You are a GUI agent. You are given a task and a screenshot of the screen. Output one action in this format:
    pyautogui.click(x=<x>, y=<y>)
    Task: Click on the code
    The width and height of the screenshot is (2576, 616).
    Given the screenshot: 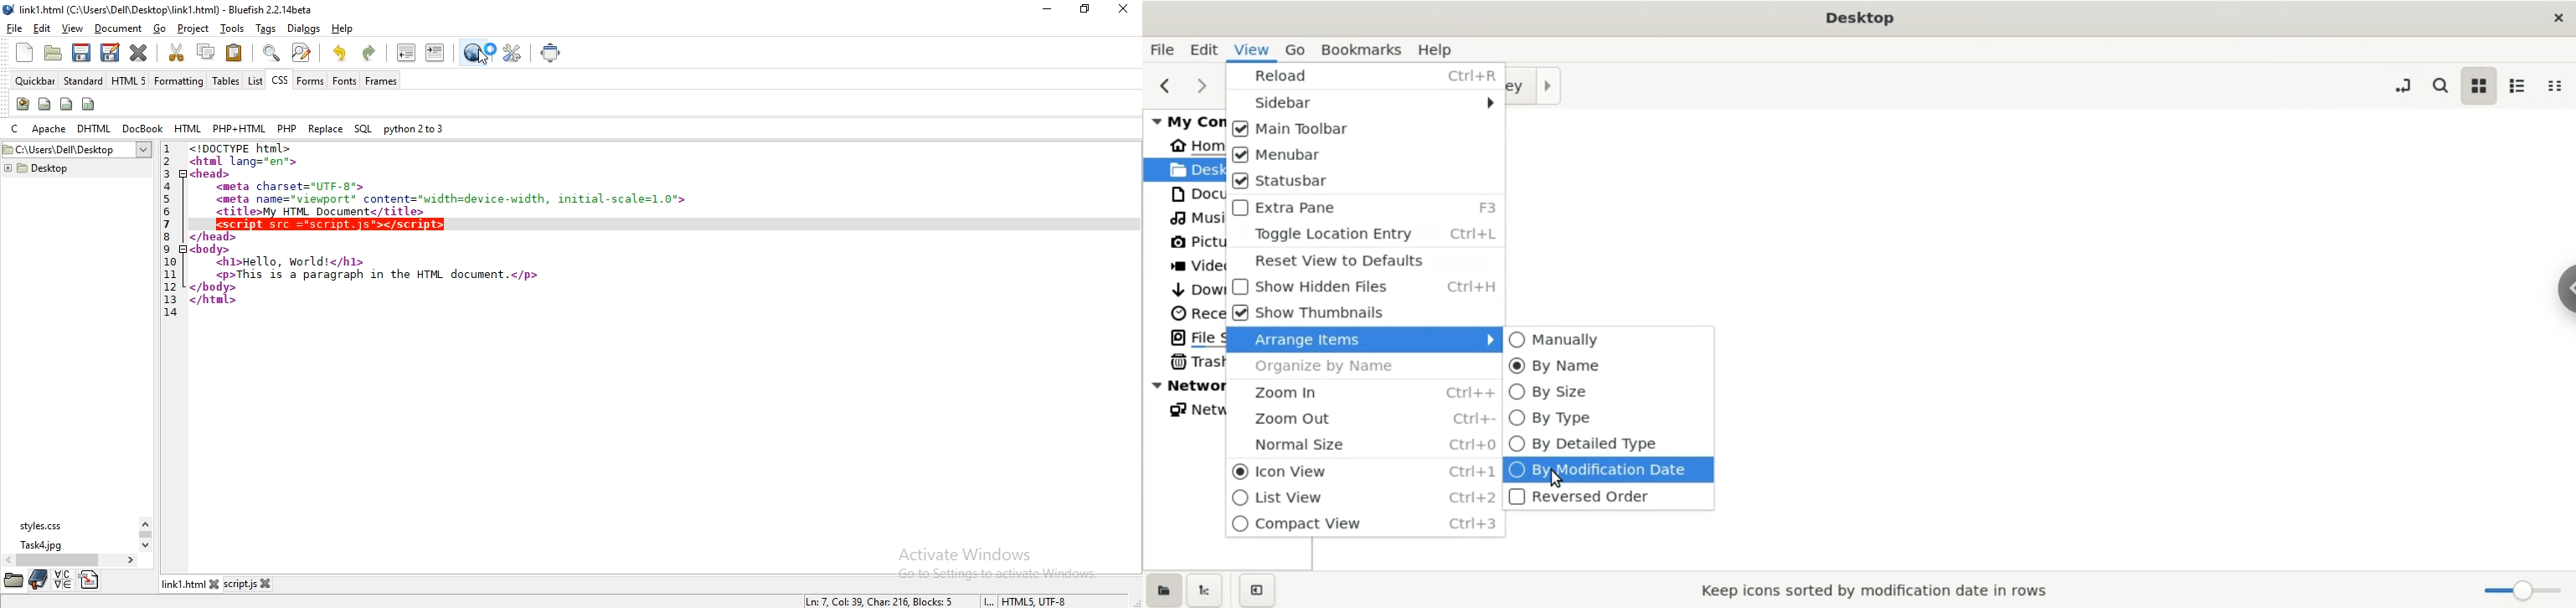 What is the action you would take?
    pyautogui.click(x=394, y=278)
    